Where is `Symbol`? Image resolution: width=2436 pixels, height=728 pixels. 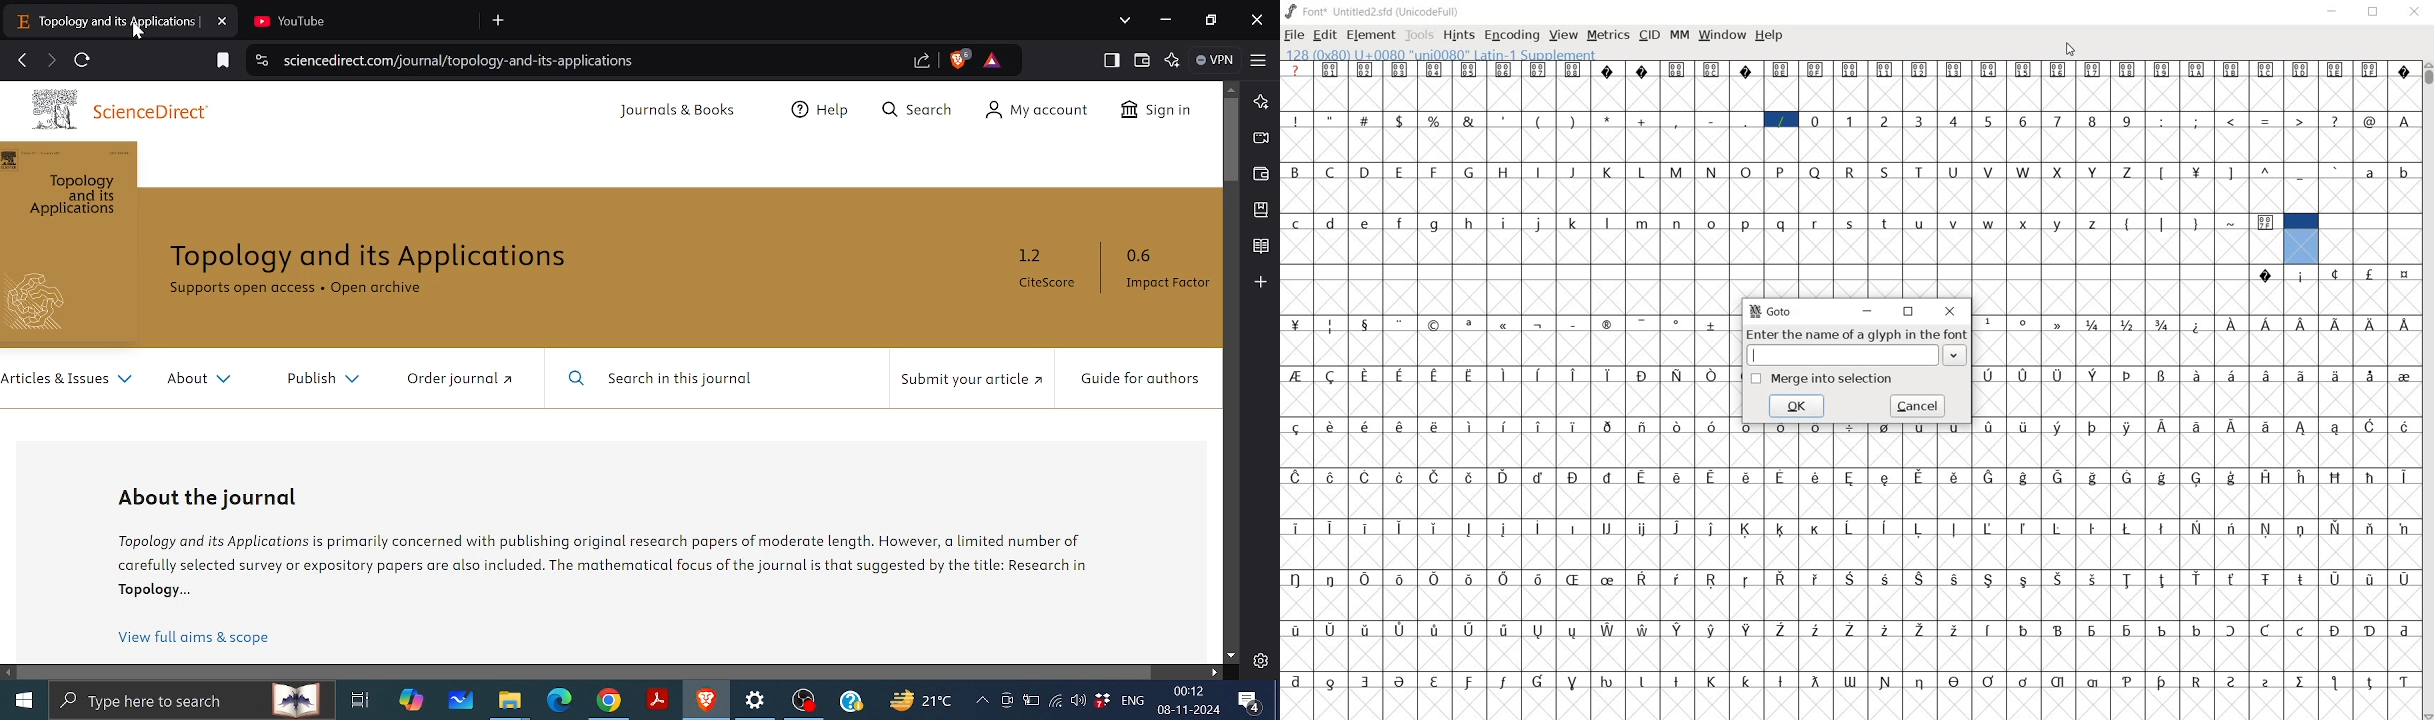
Symbol is located at coordinates (1956, 680).